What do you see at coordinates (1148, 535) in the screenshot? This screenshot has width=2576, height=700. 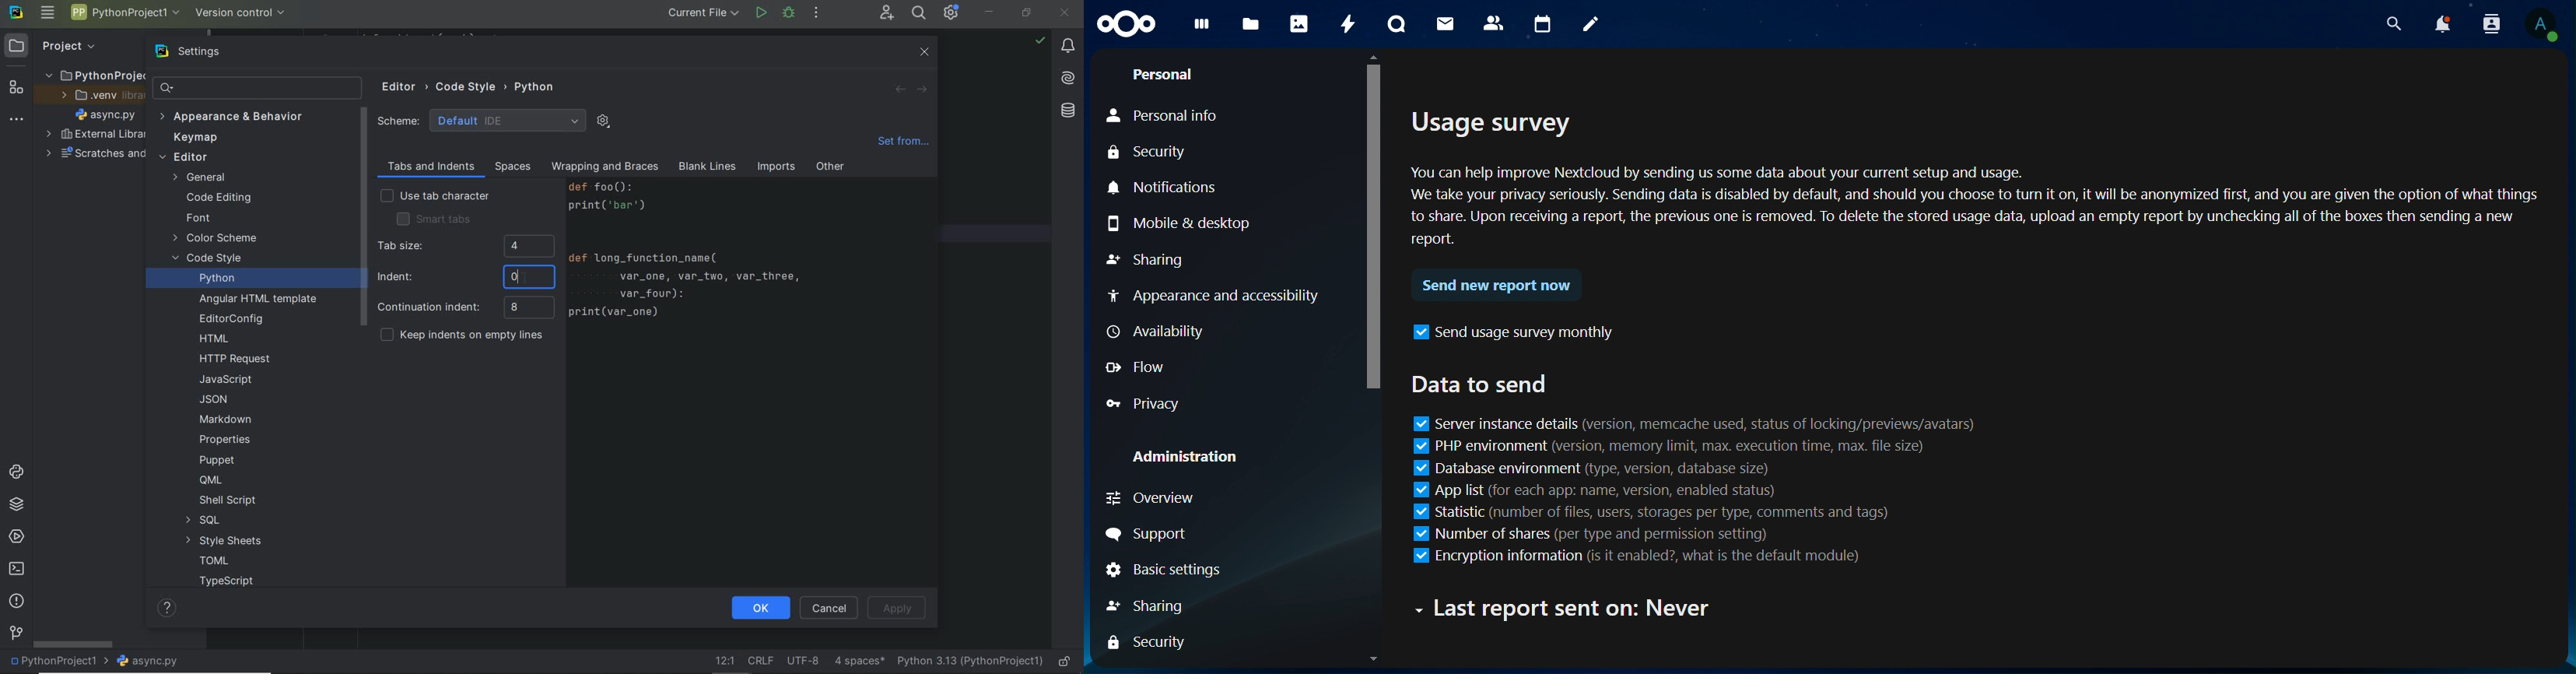 I see `Support` at bounding box center [1148, 535].